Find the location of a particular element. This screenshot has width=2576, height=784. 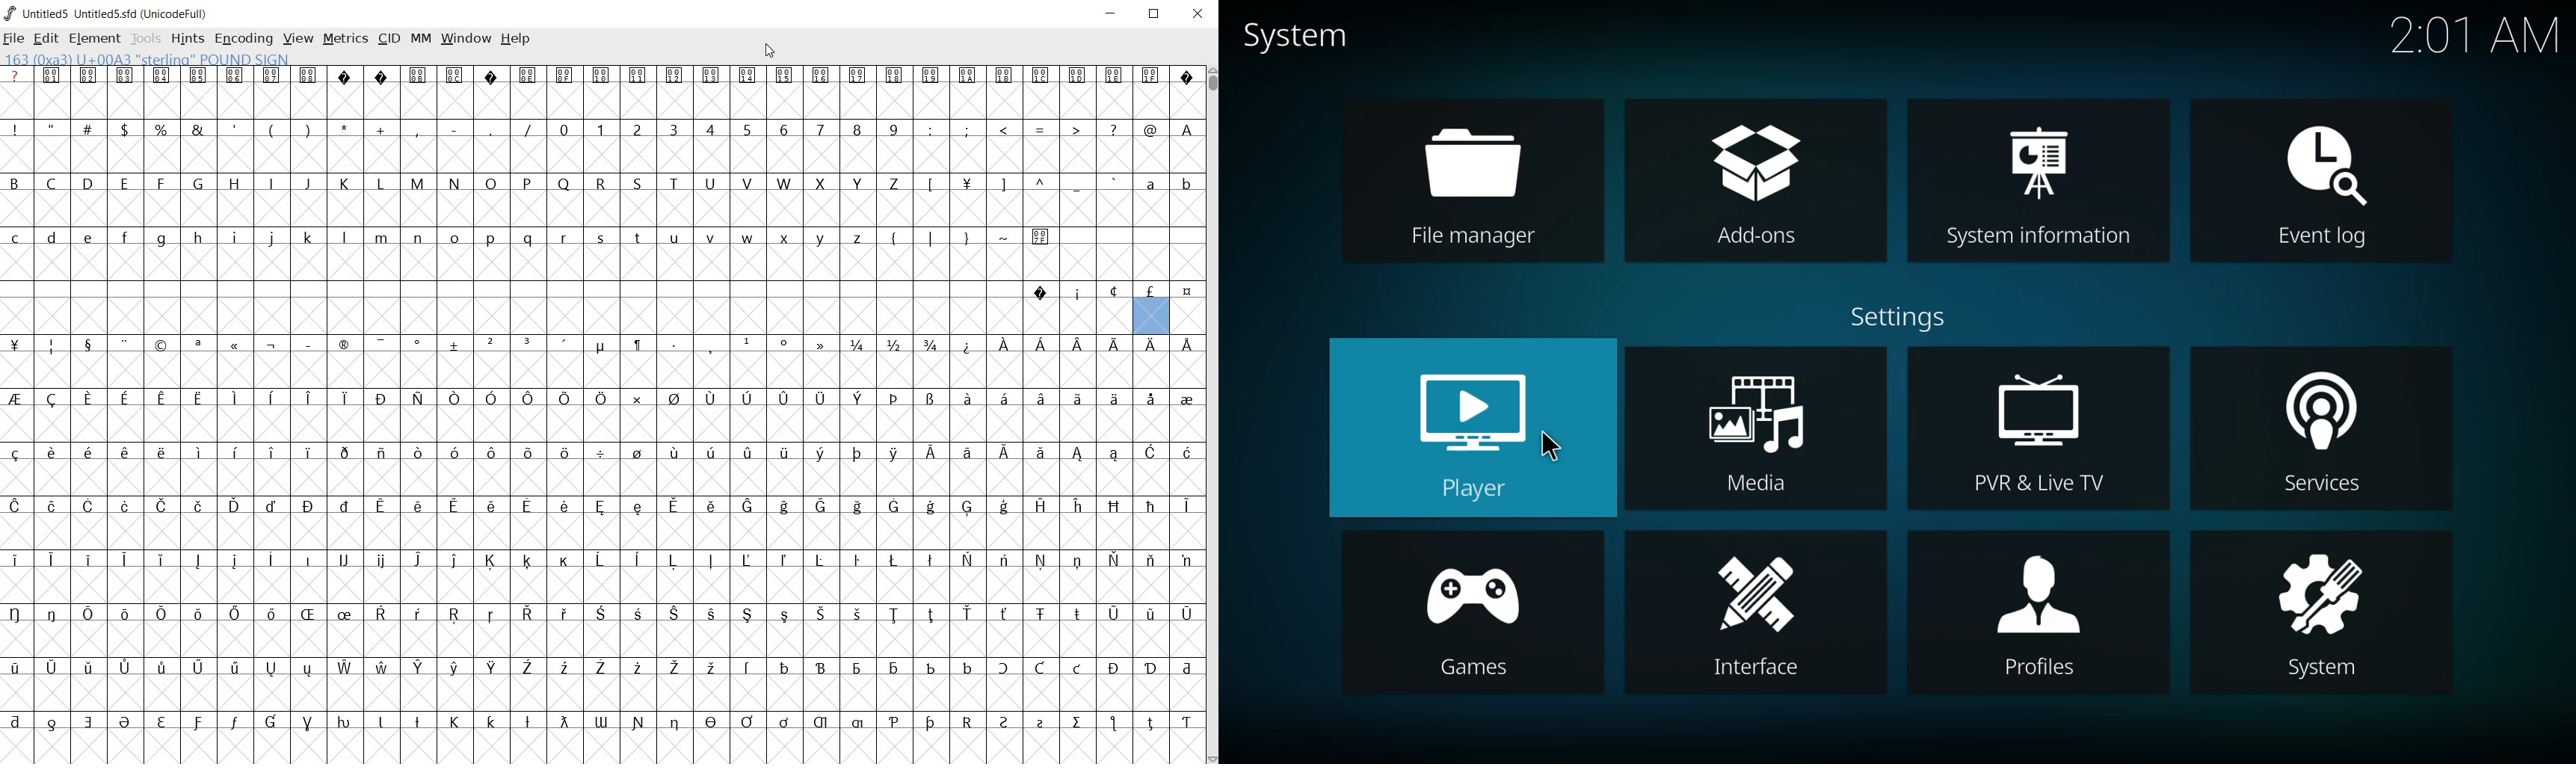

Symbol is located at coordinates (746, 344).